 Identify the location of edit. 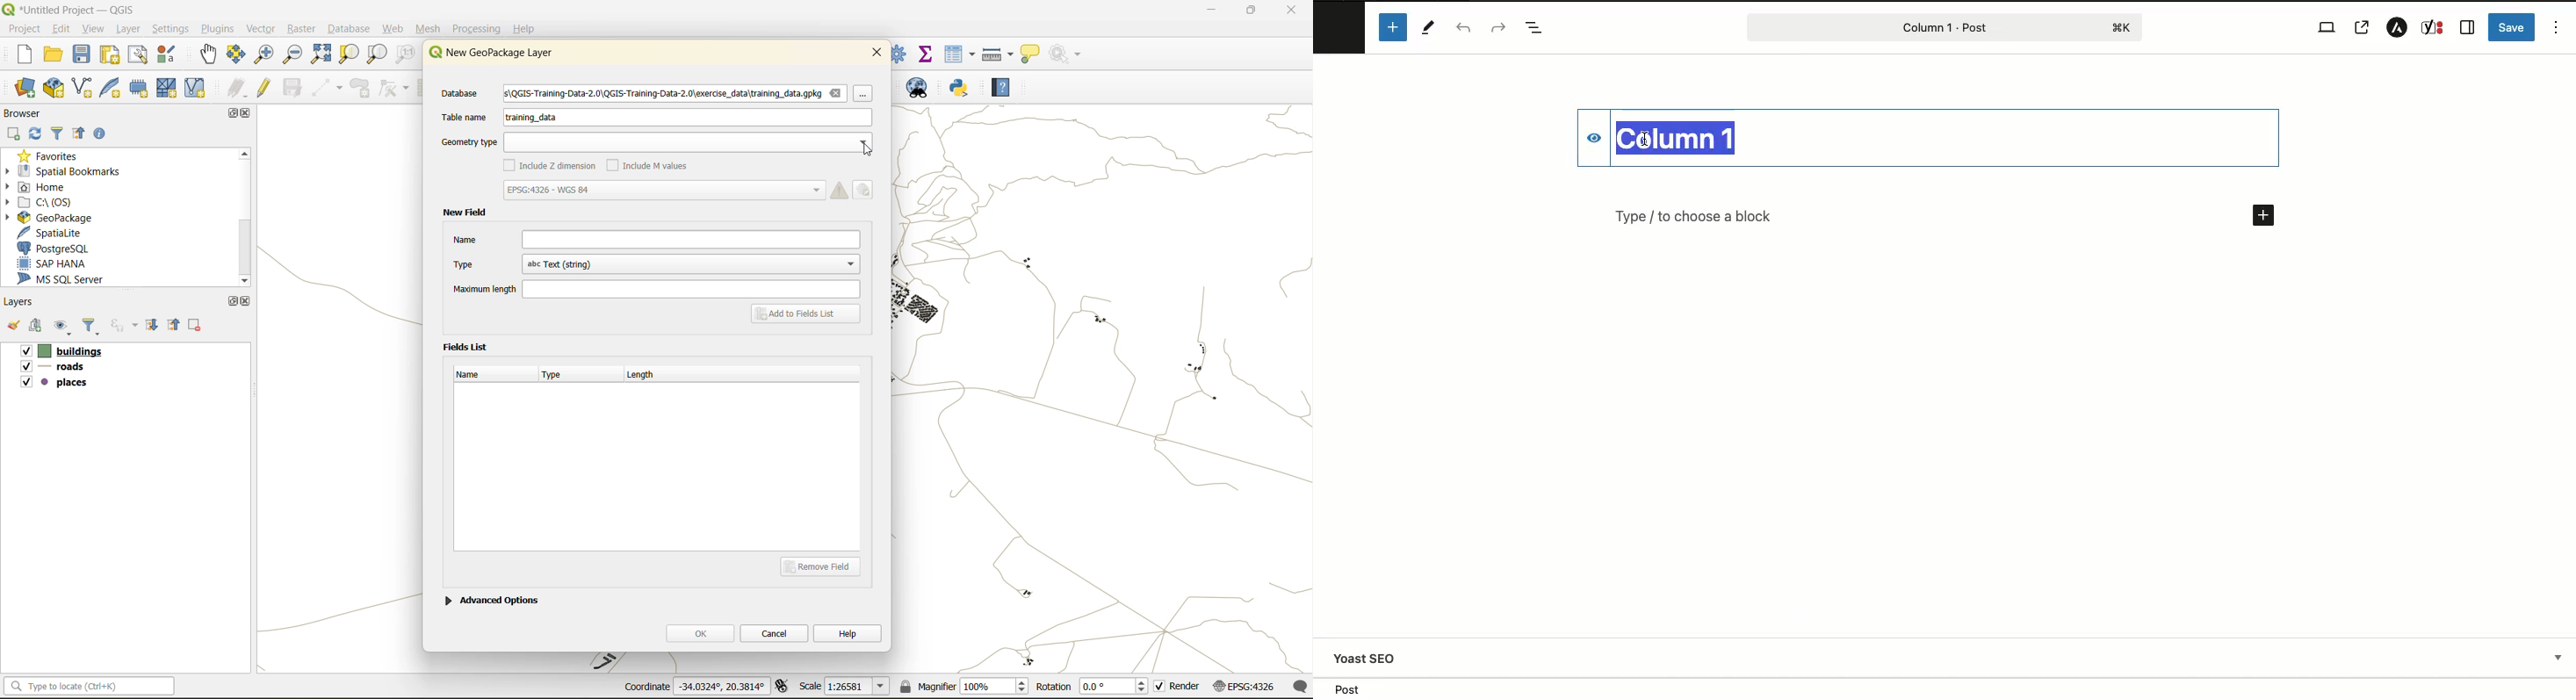
(62, 28).